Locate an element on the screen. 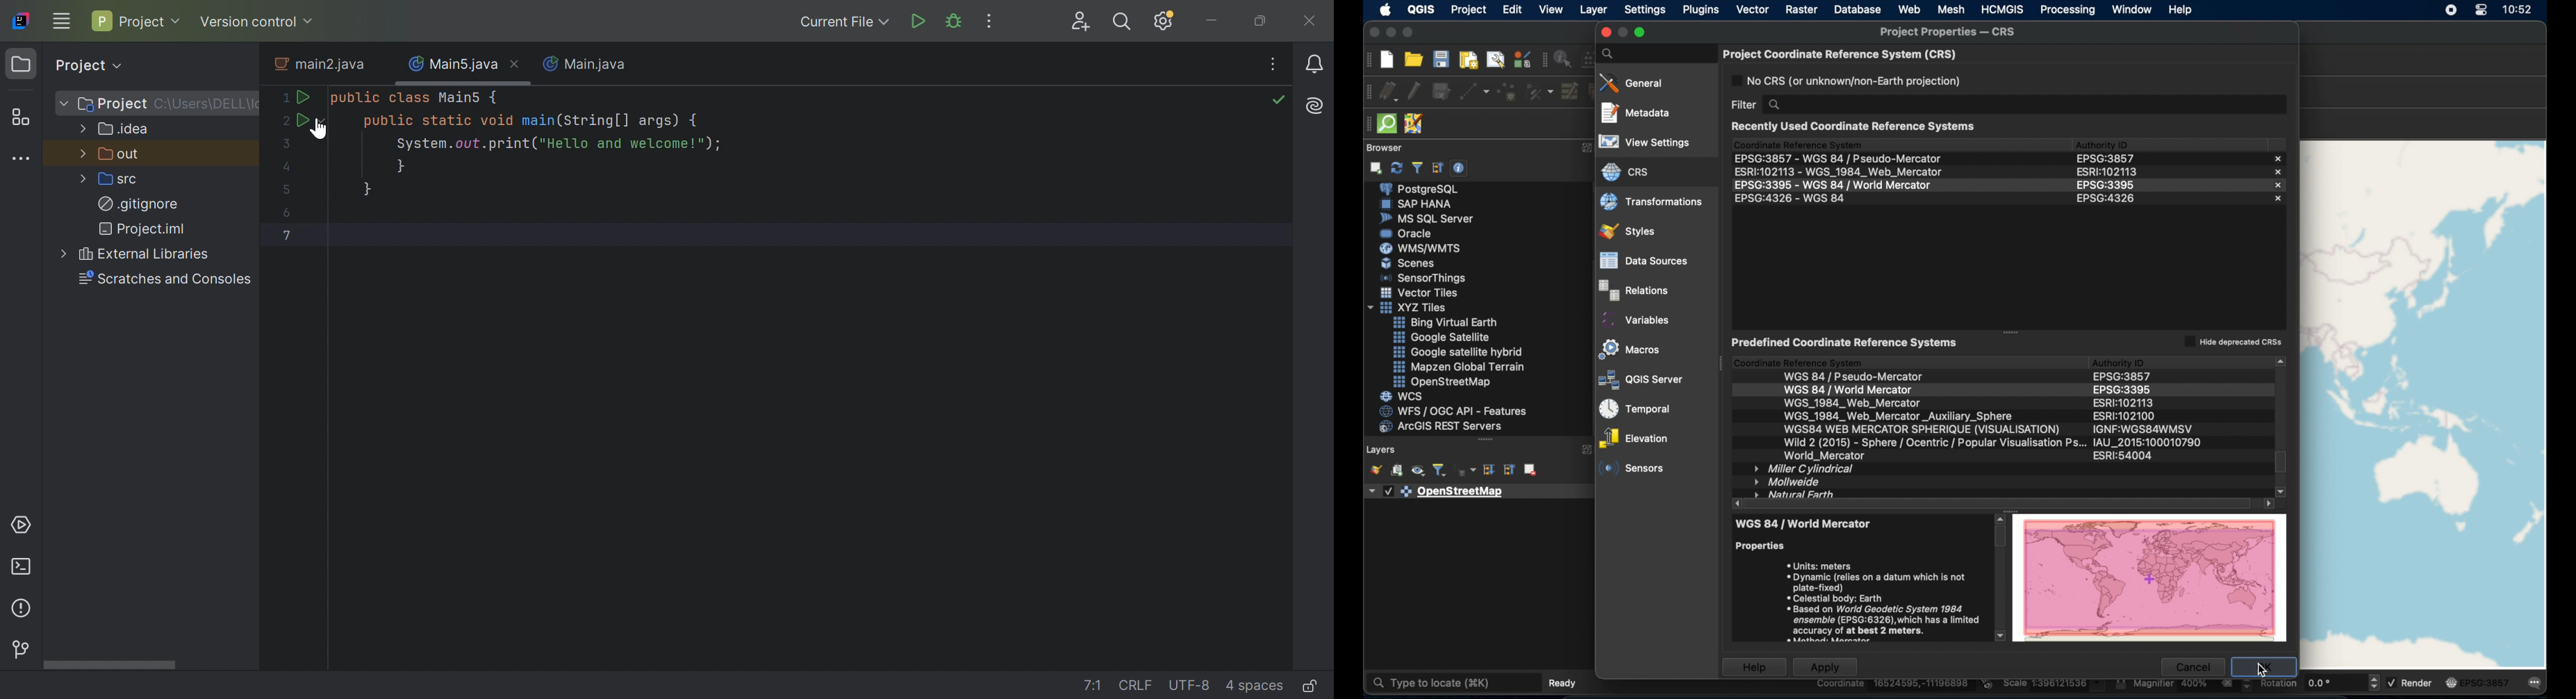  authority id is located at coordinates (2123, 389).